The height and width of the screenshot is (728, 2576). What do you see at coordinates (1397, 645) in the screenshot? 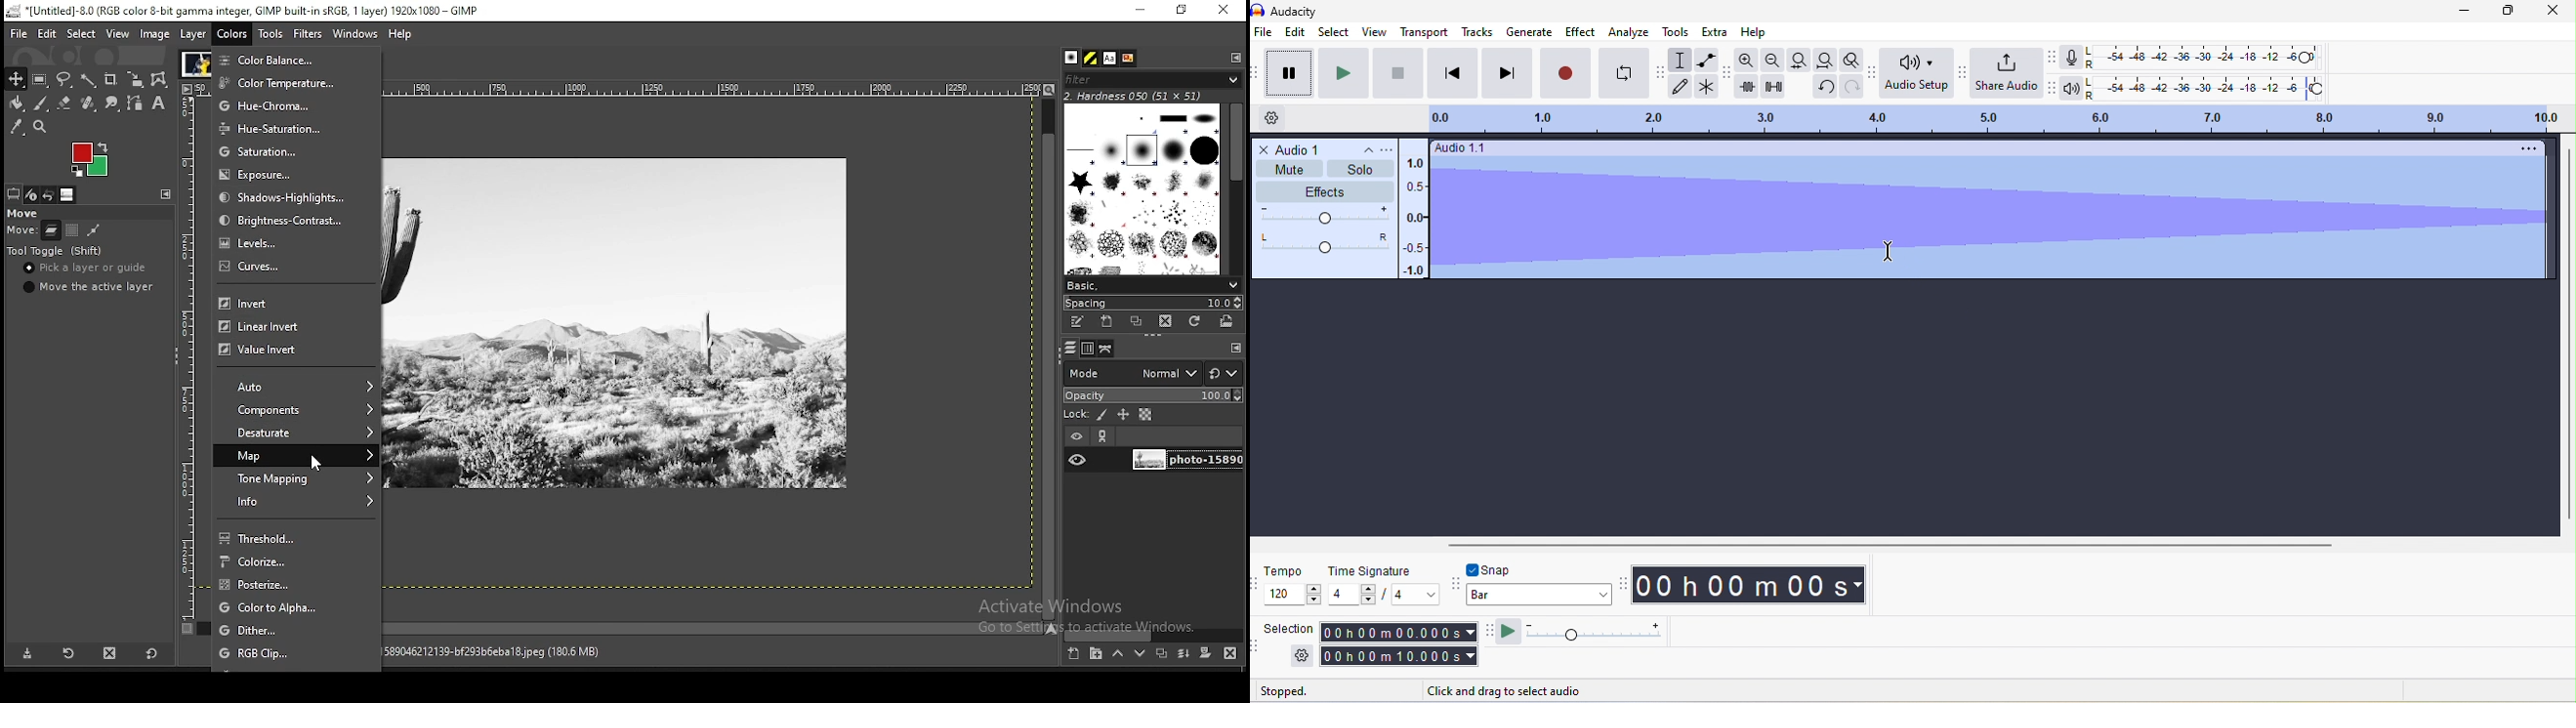
I see `00 h 00 m 00.000 s` at bounding box center [1397, 645].